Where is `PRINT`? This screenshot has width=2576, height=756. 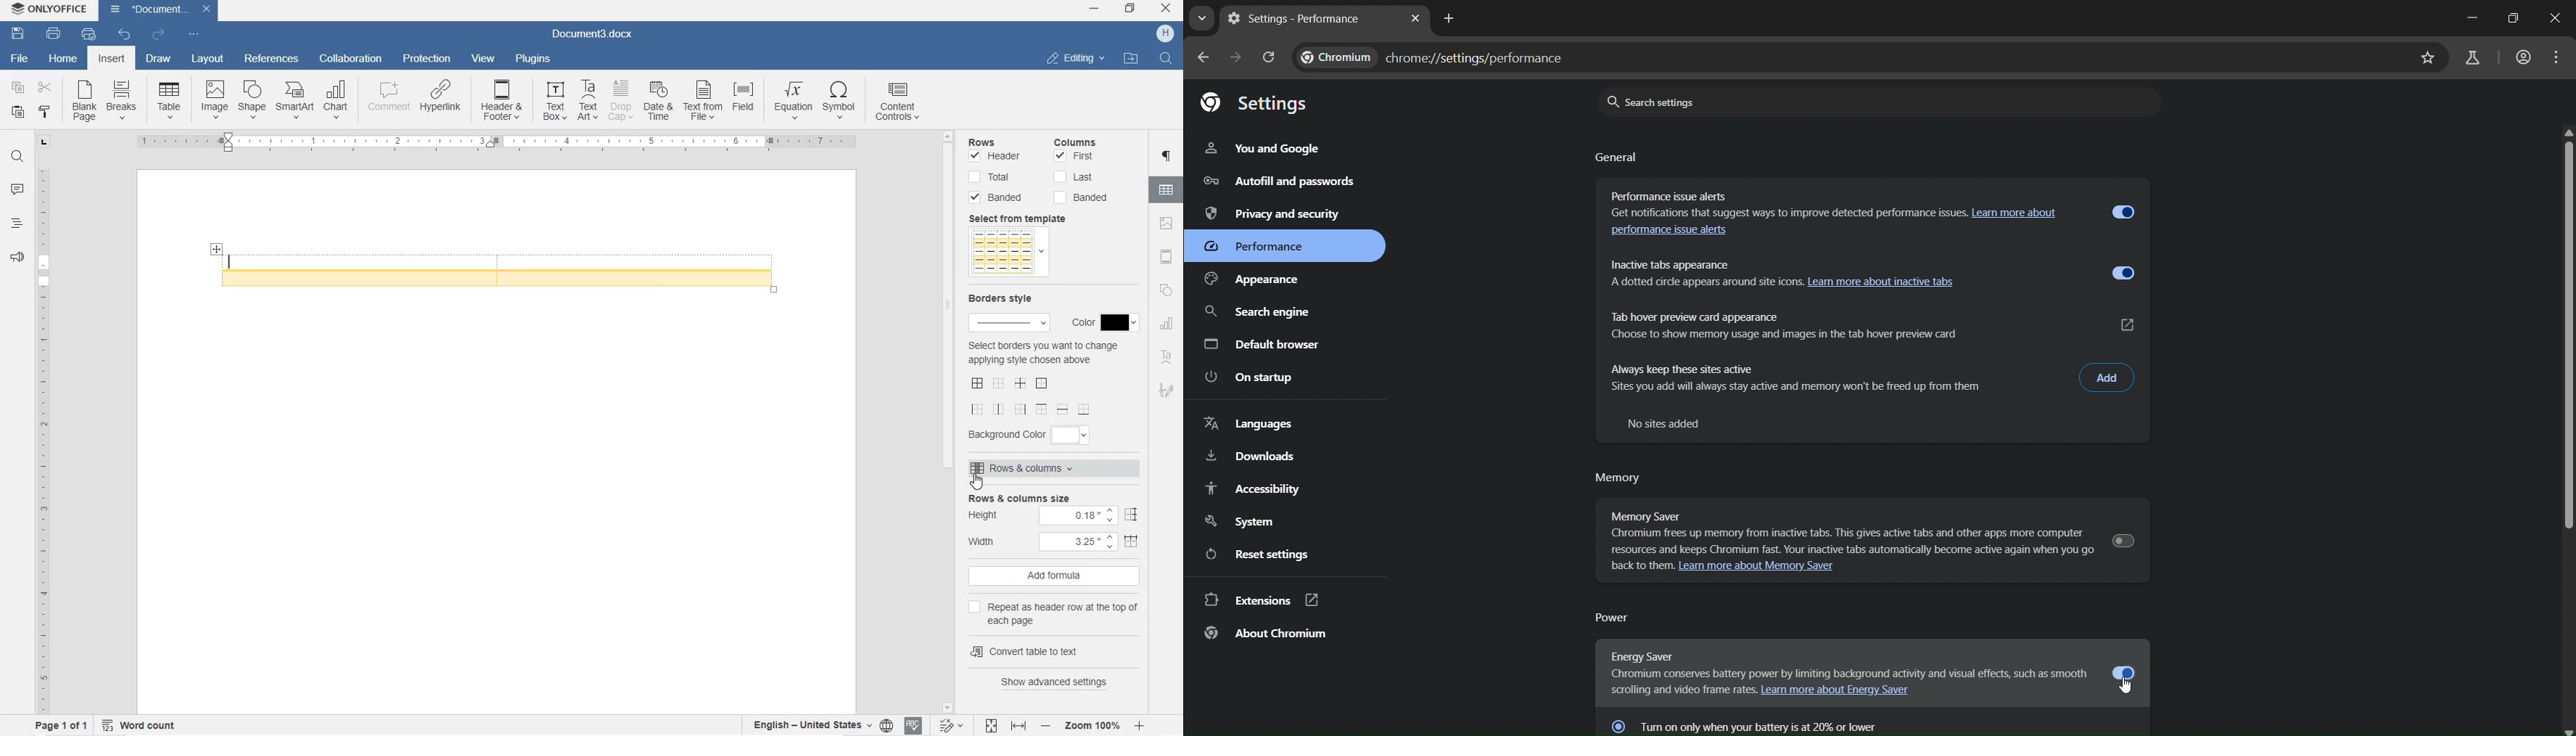 PRINT is located at coordinates (54, 33).